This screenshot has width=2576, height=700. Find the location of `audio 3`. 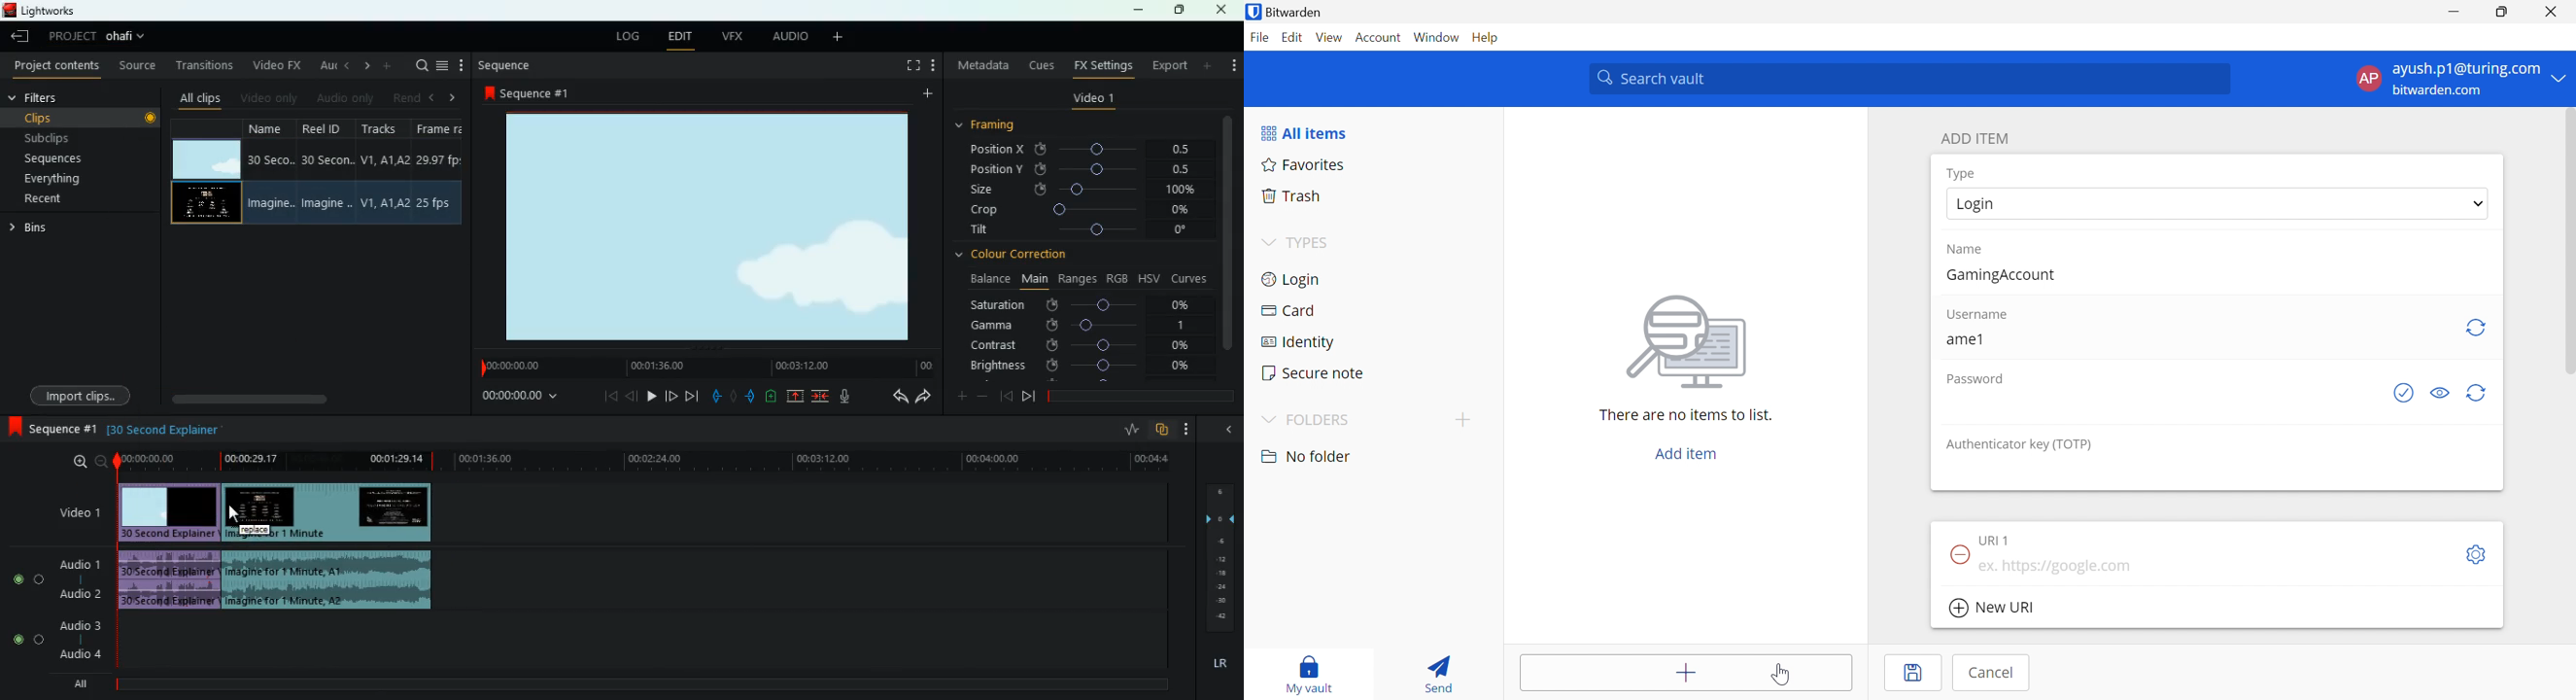

audio 3 is located at coordinates (77, 627).